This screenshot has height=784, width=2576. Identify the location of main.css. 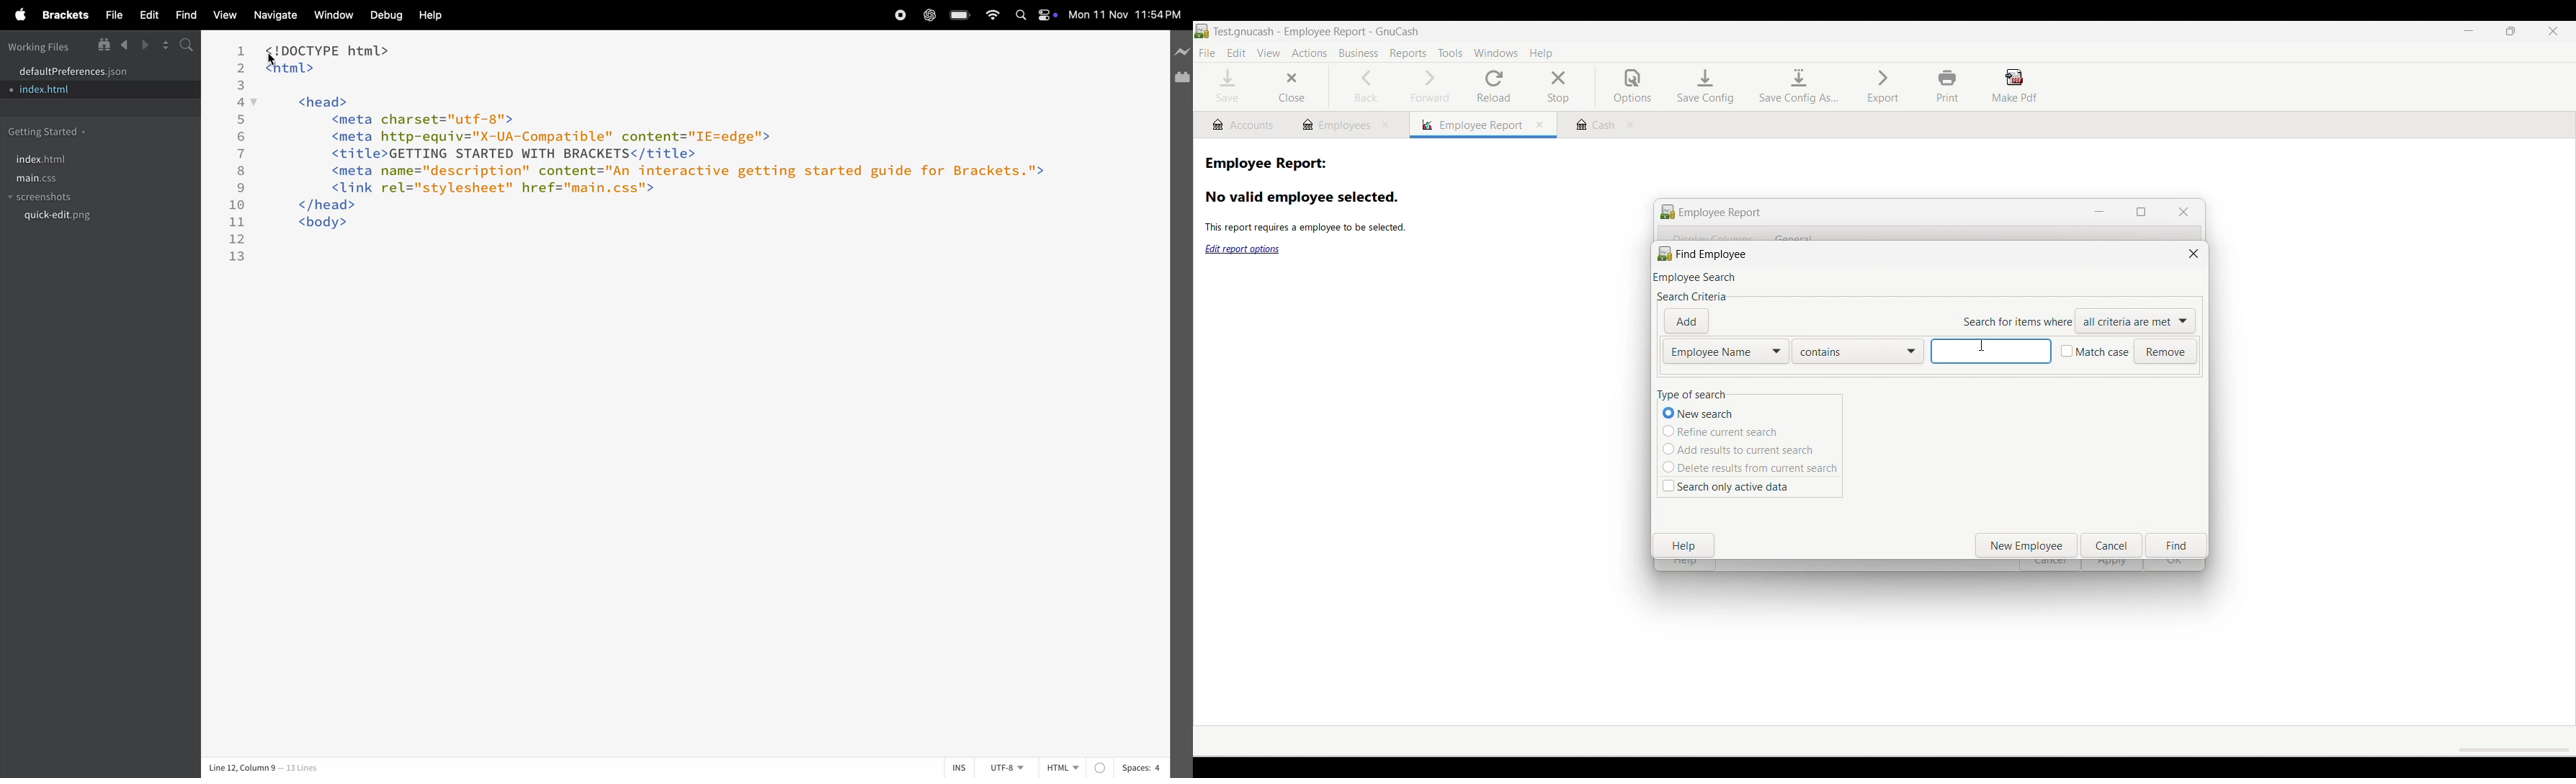
(92, 181).